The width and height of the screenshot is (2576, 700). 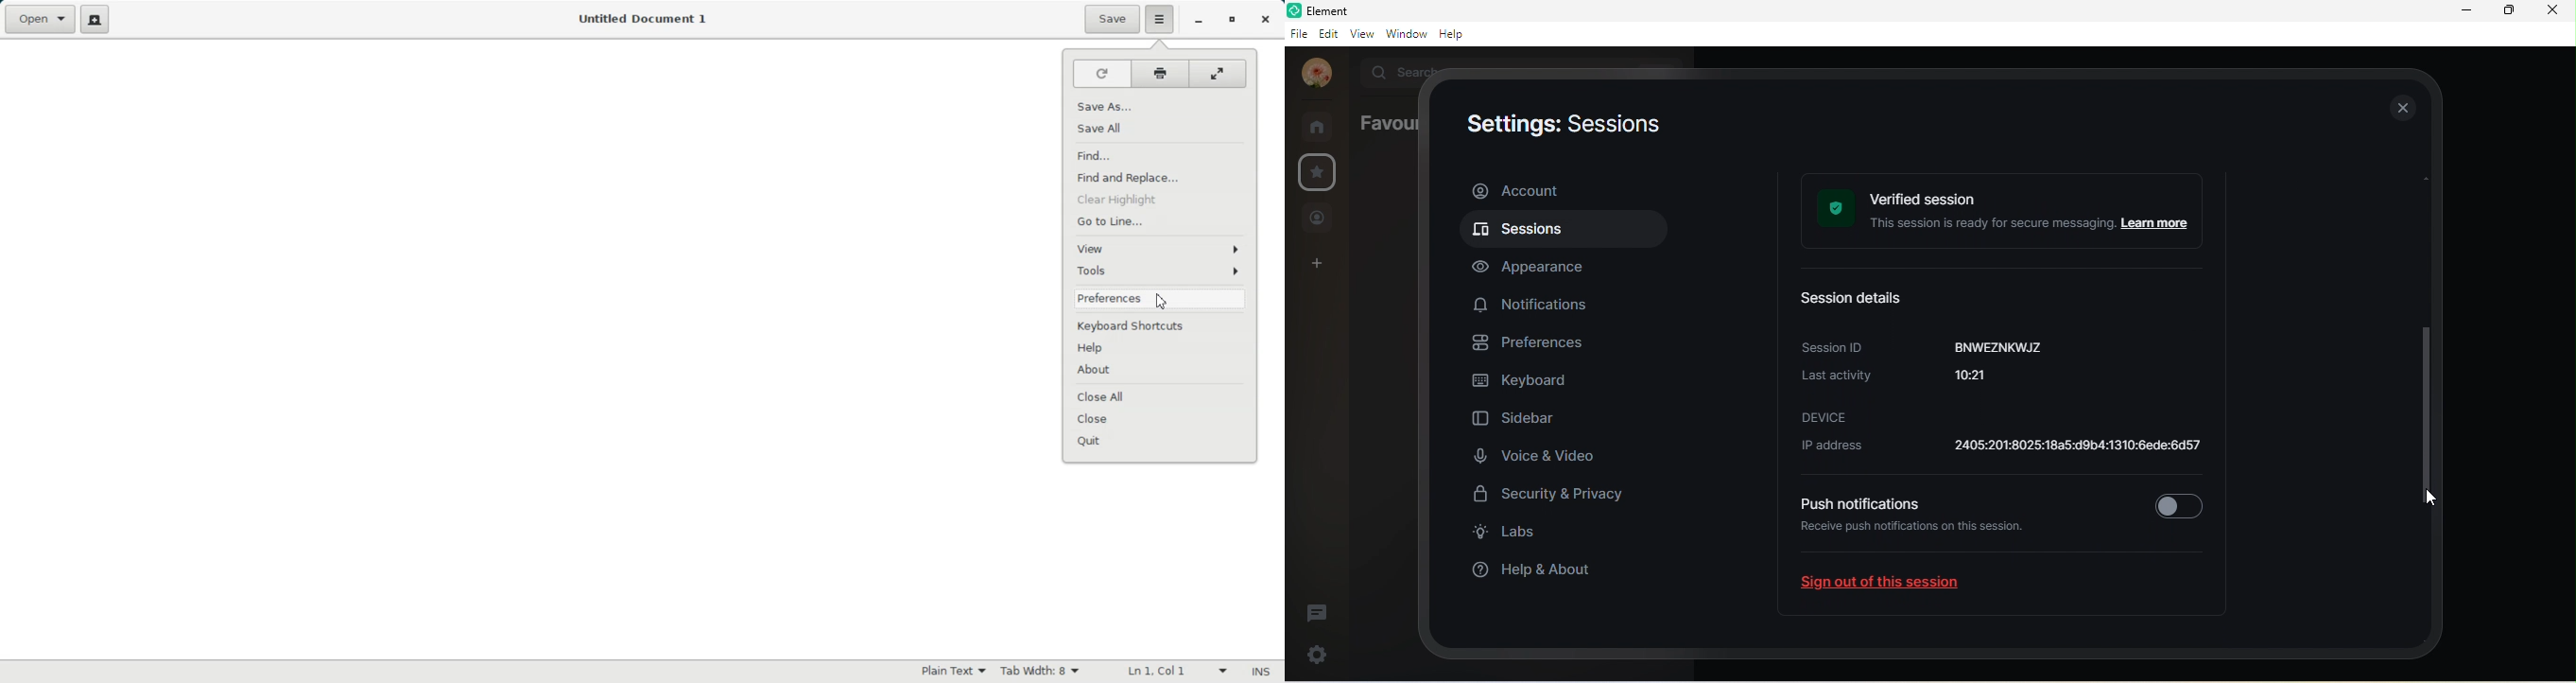 What do you see at coordinates (1314, 654) in the screenshot?
I see `settings` at bounding box center [1314, 654].